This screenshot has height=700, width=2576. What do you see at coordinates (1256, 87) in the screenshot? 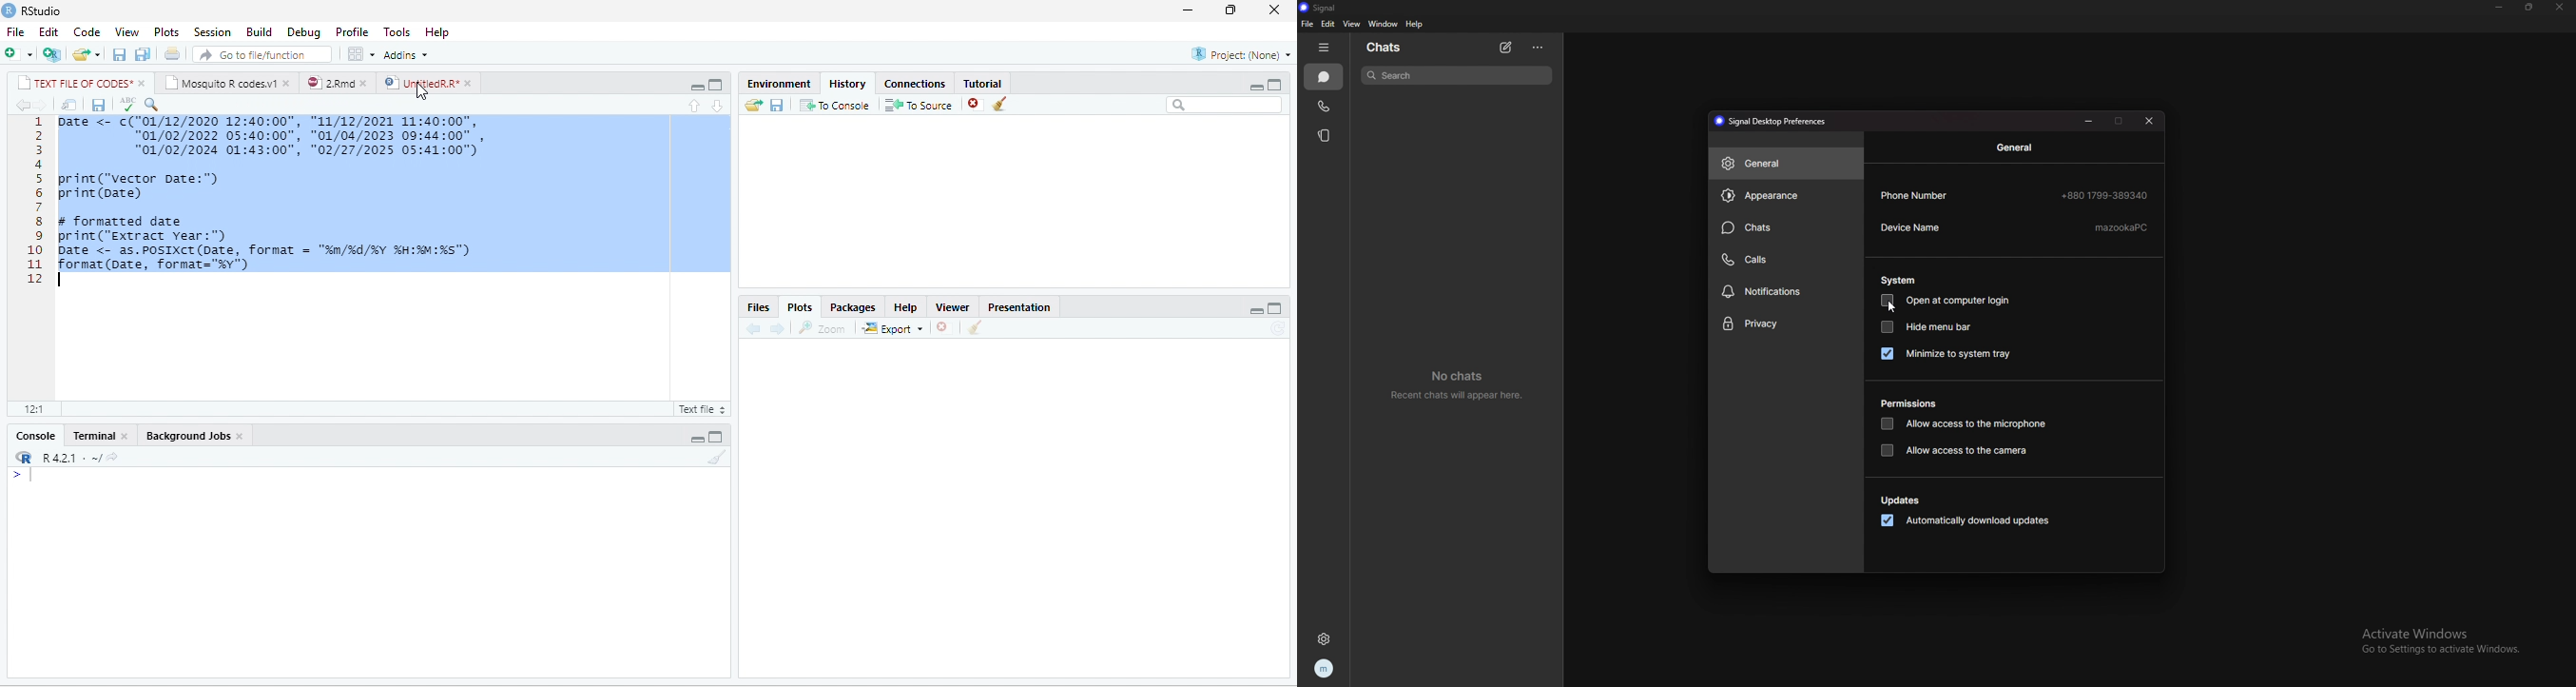
I see `minimize` at bounding box center [1256, 87].